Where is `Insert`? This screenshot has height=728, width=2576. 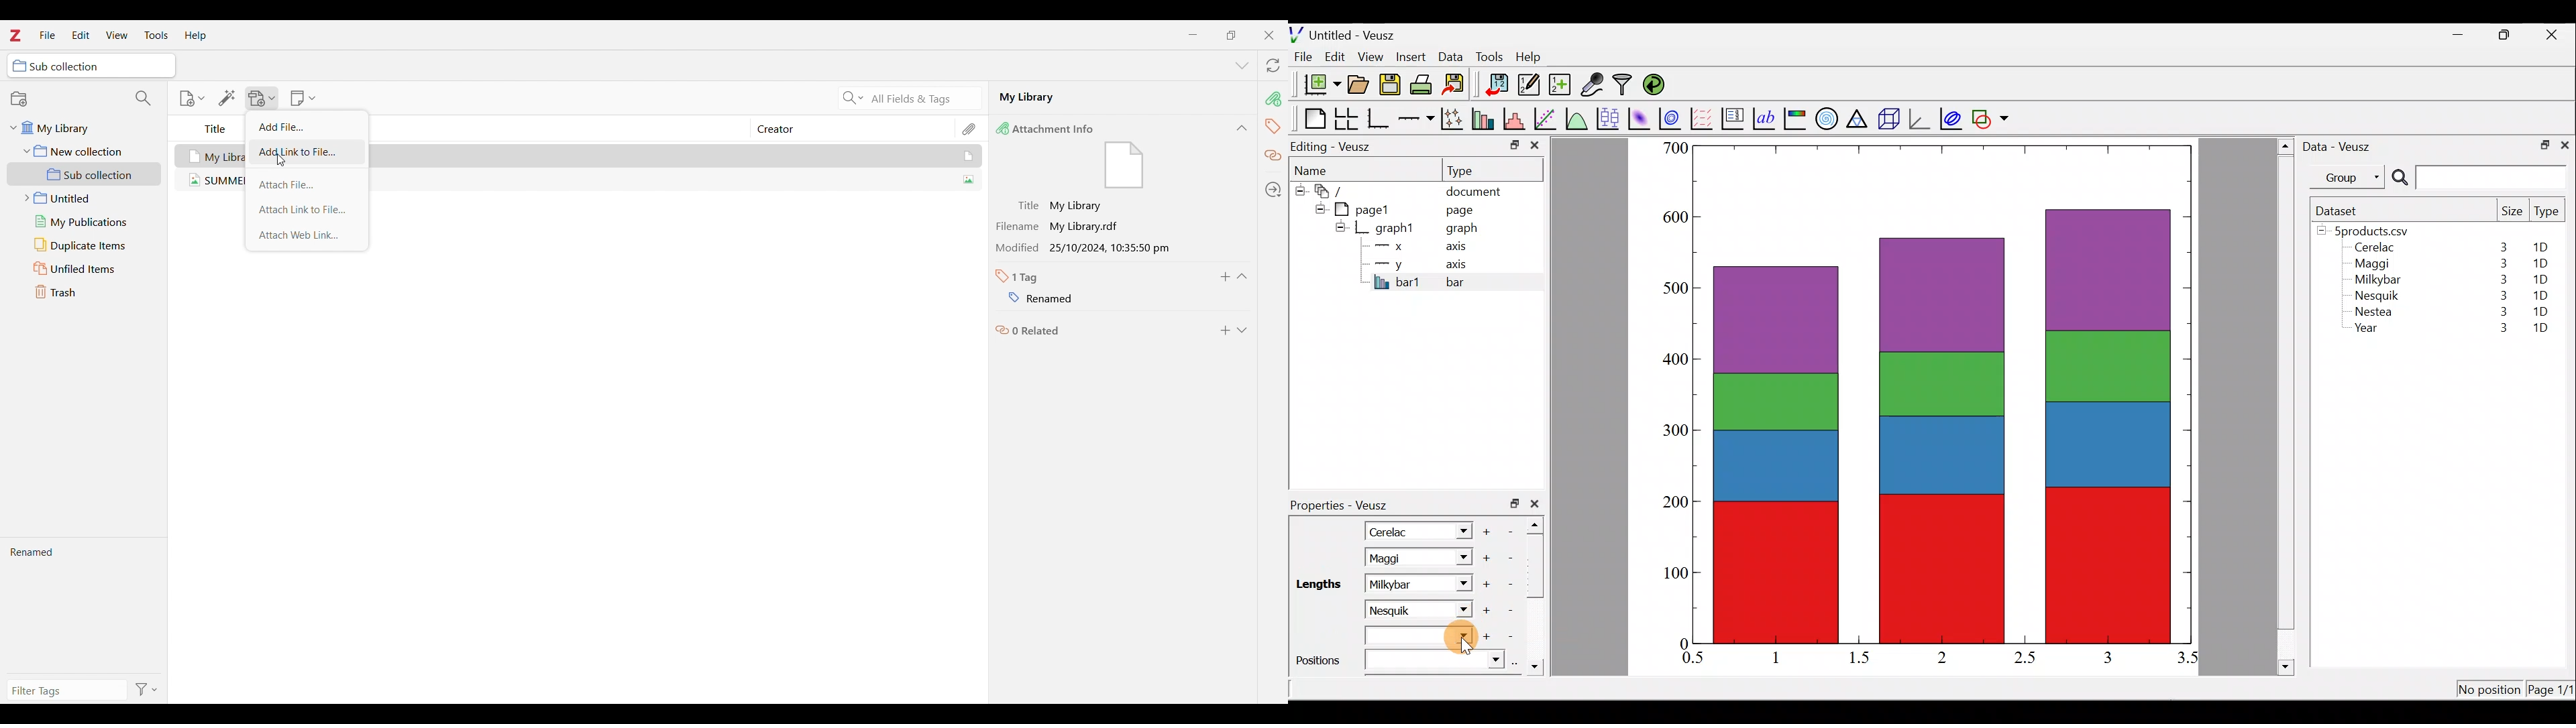 Insert is located at coordinates (1413, 56).